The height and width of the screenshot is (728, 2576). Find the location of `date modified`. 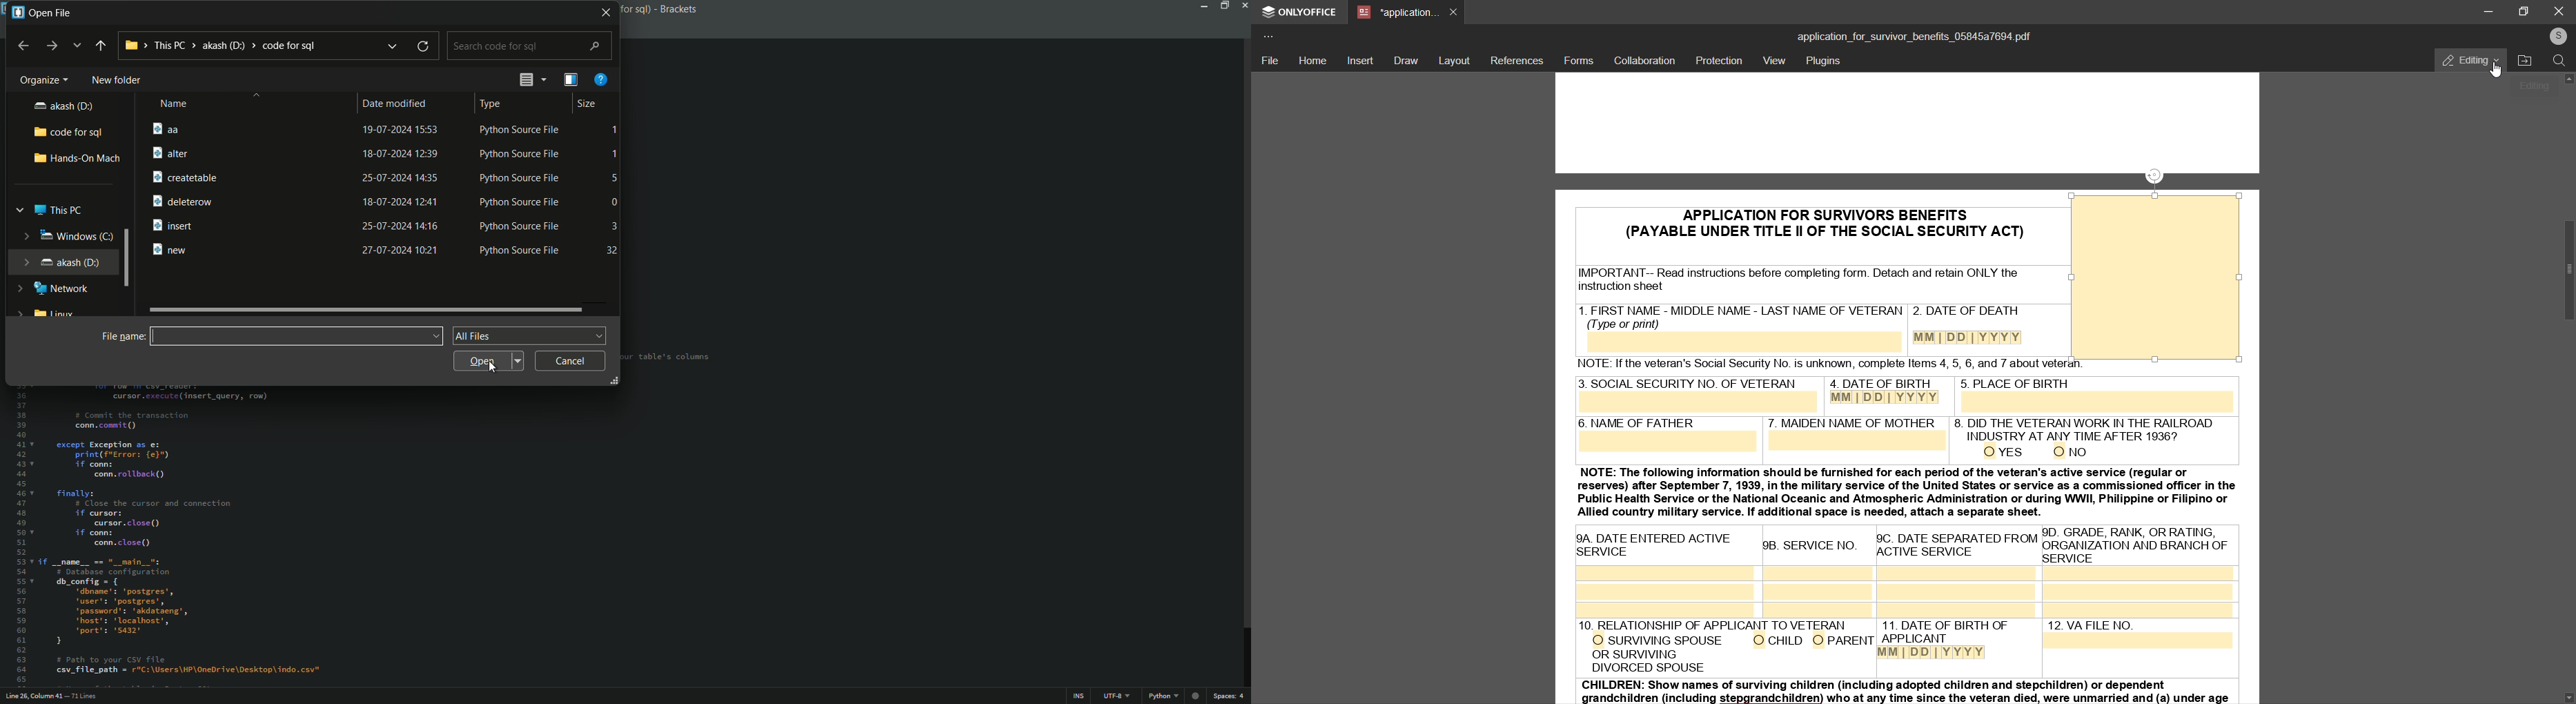

date modified is located at coordinates (396, 104).